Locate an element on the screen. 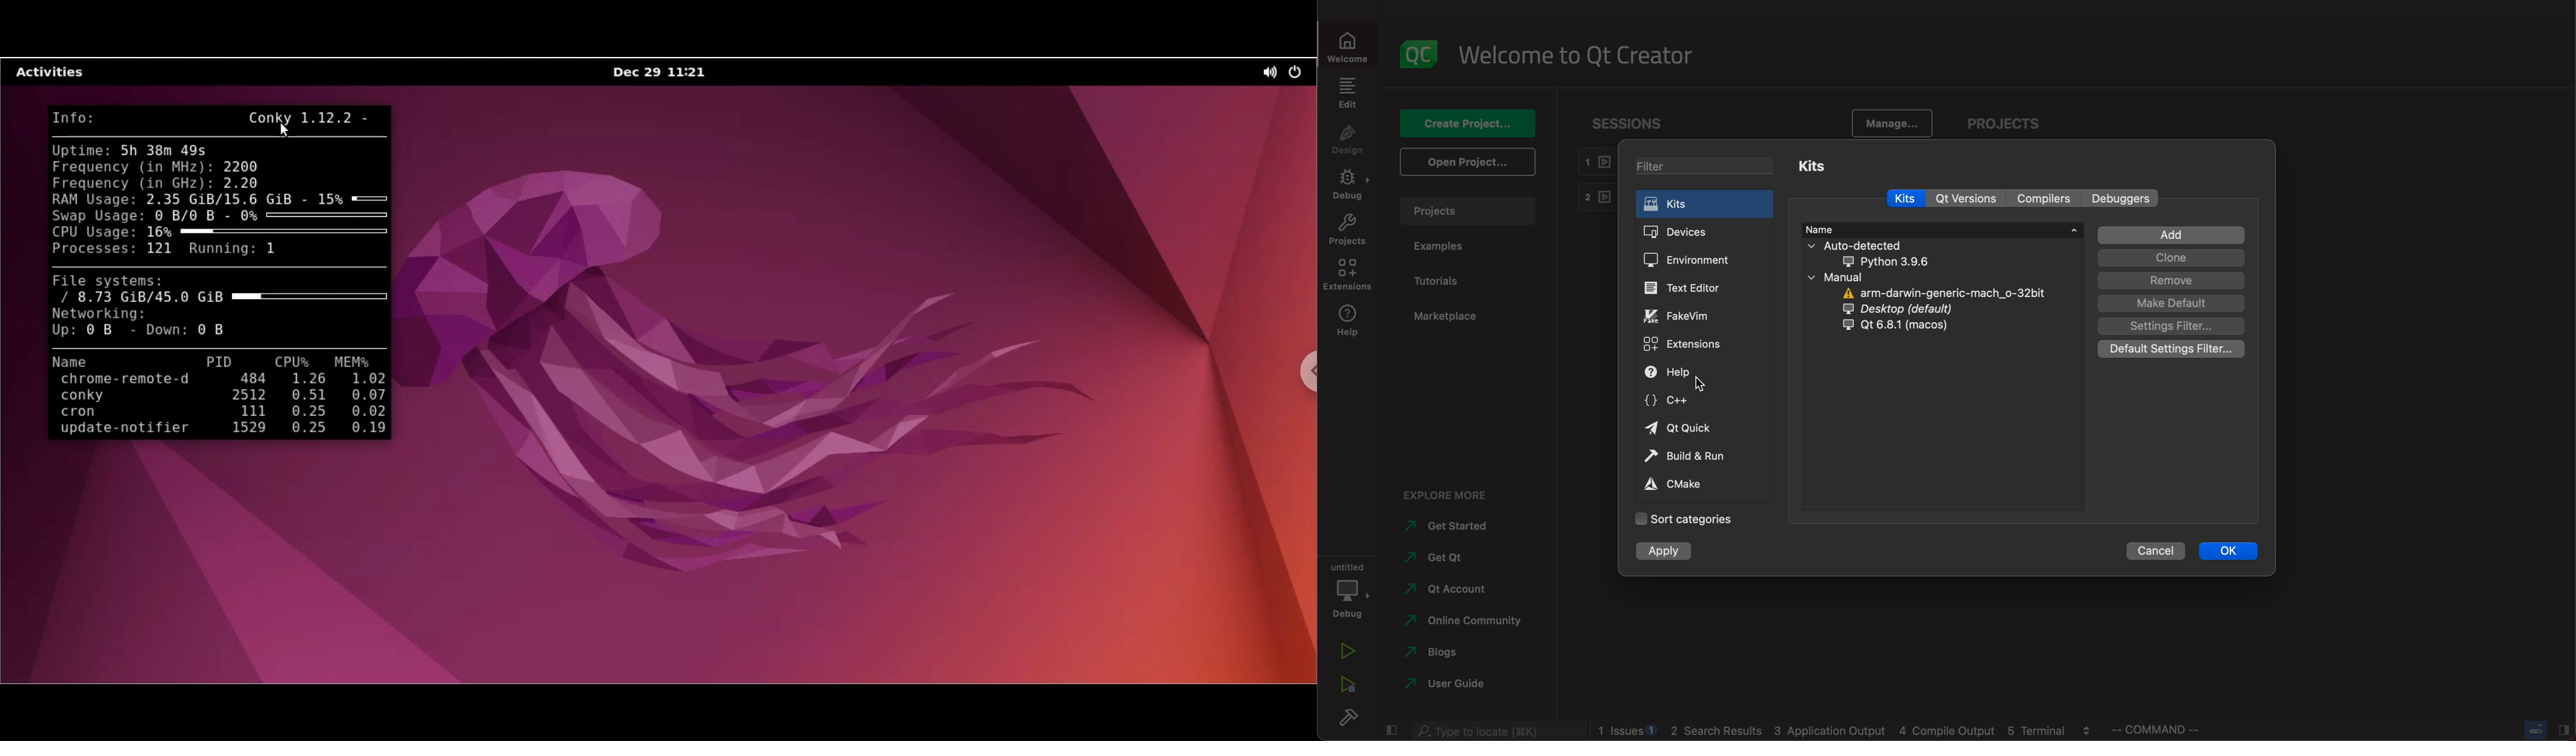  cursor is located at coordinates (1701, 385).